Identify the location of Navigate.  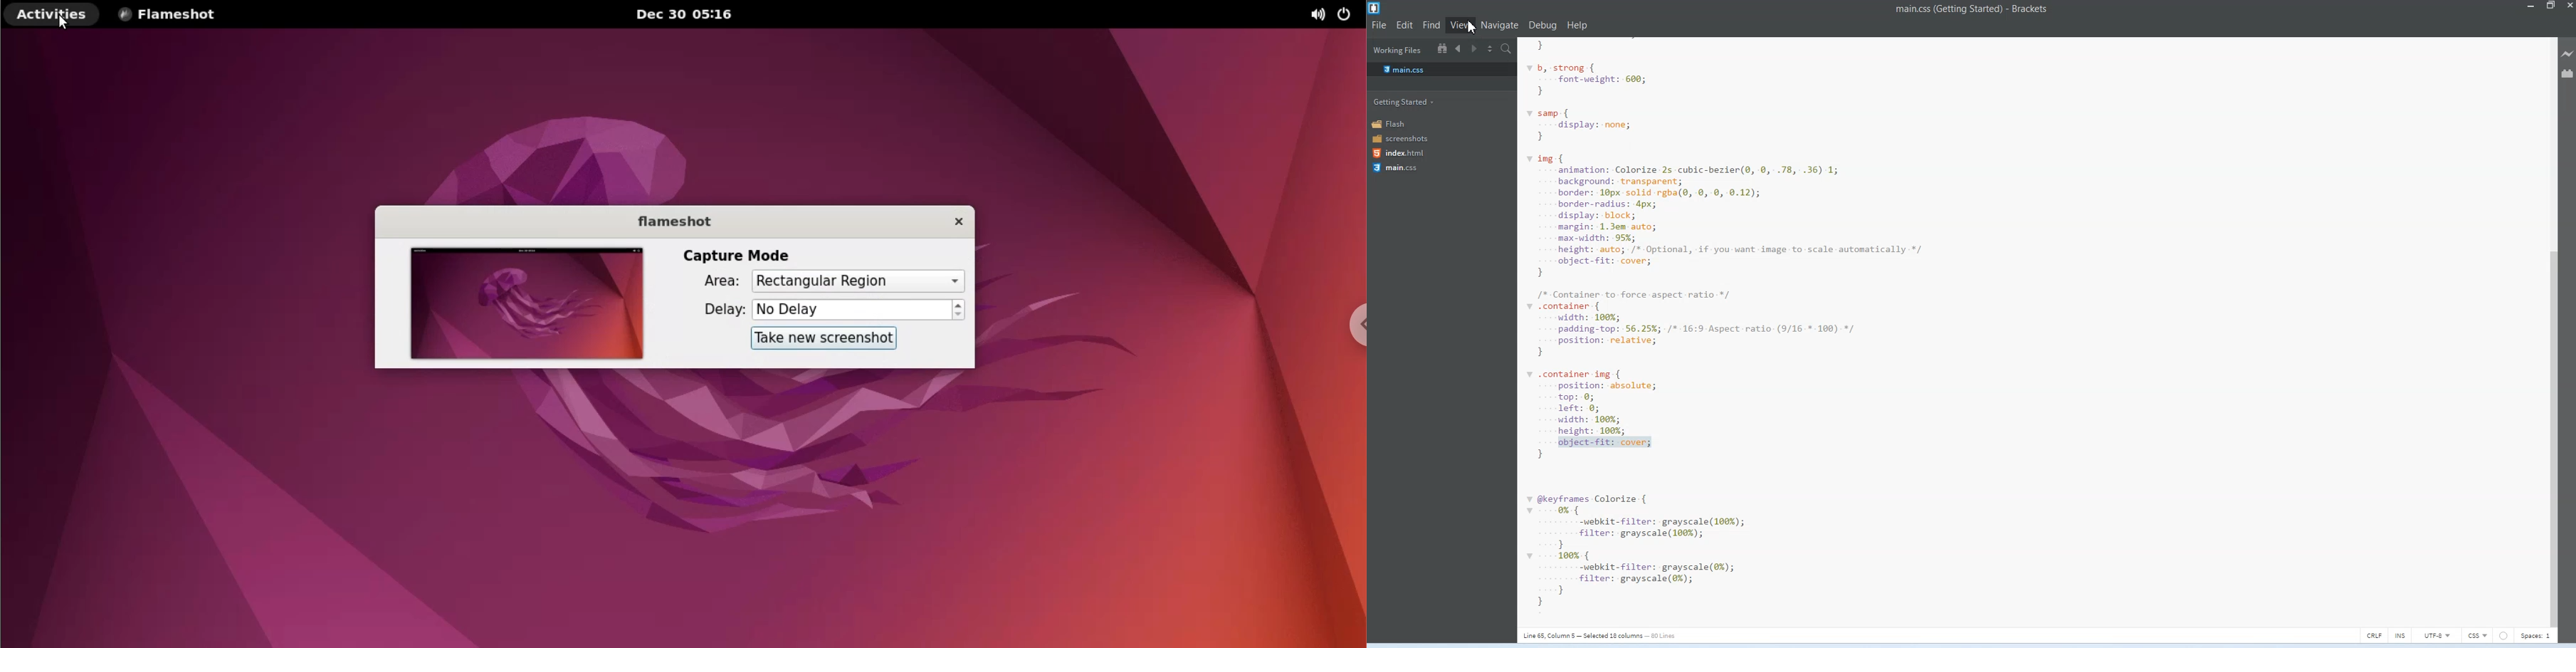
(1500, 25).